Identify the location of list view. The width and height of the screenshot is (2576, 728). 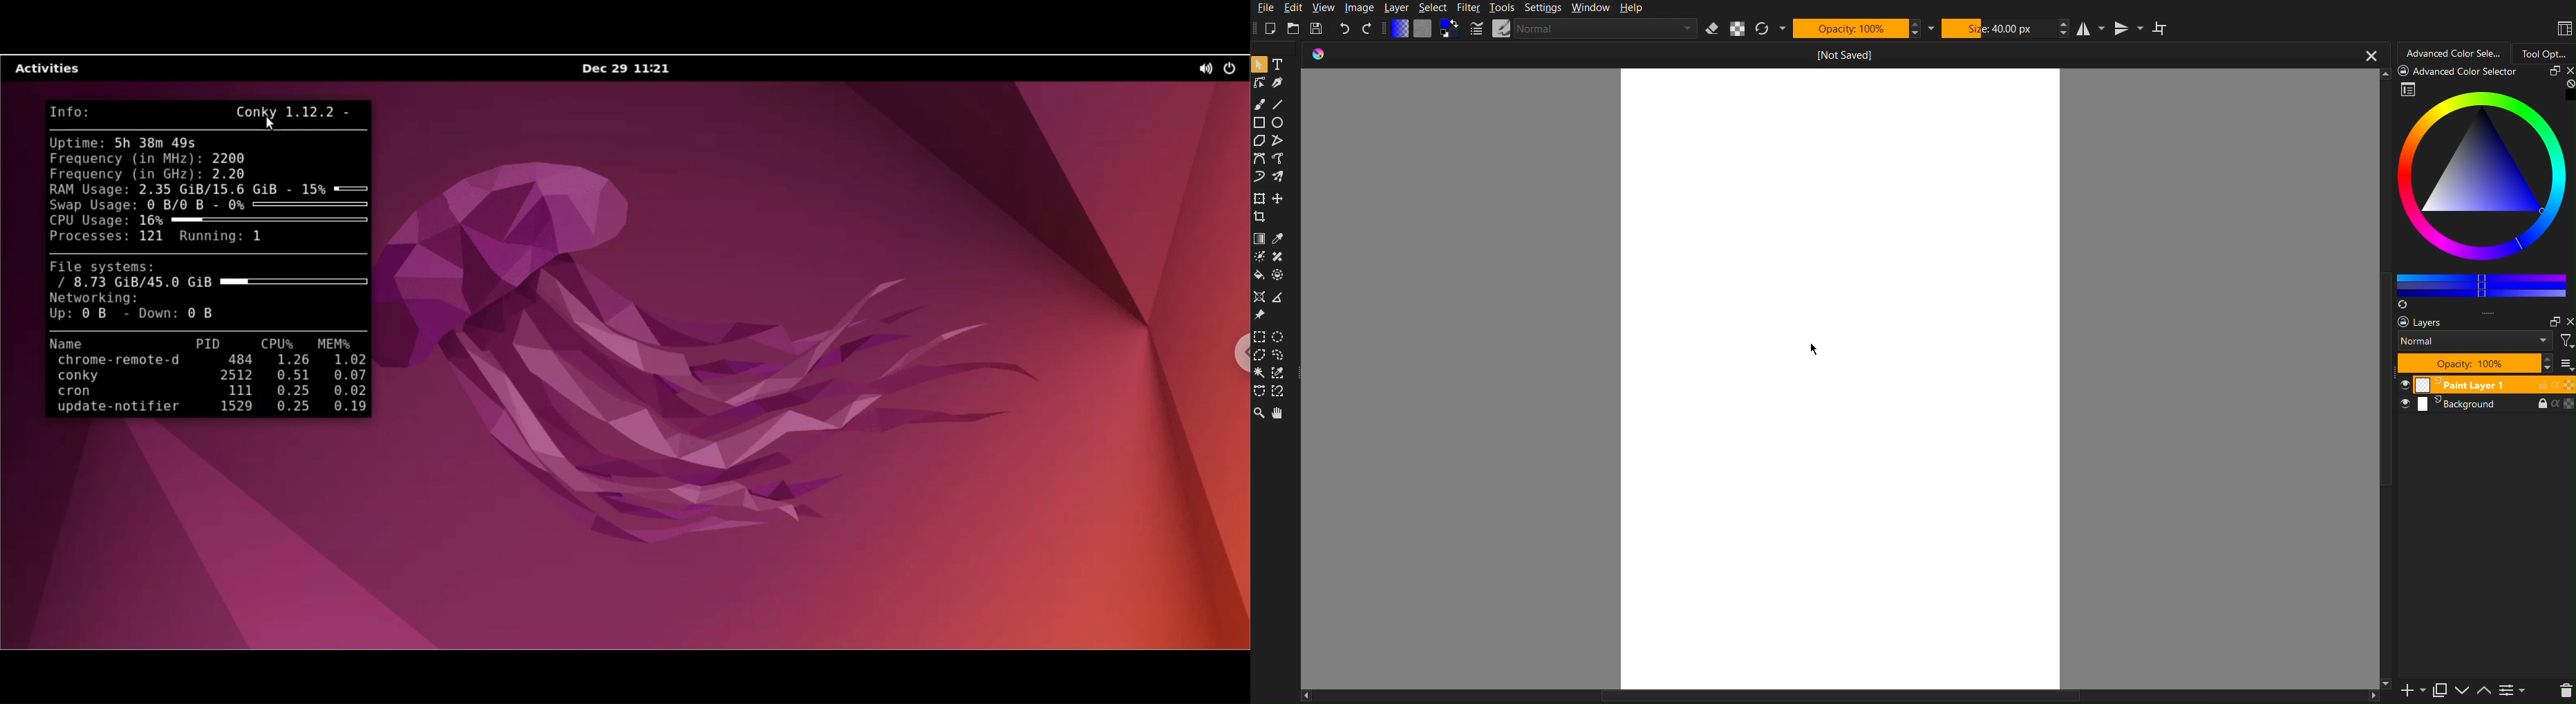
(2566, 363).